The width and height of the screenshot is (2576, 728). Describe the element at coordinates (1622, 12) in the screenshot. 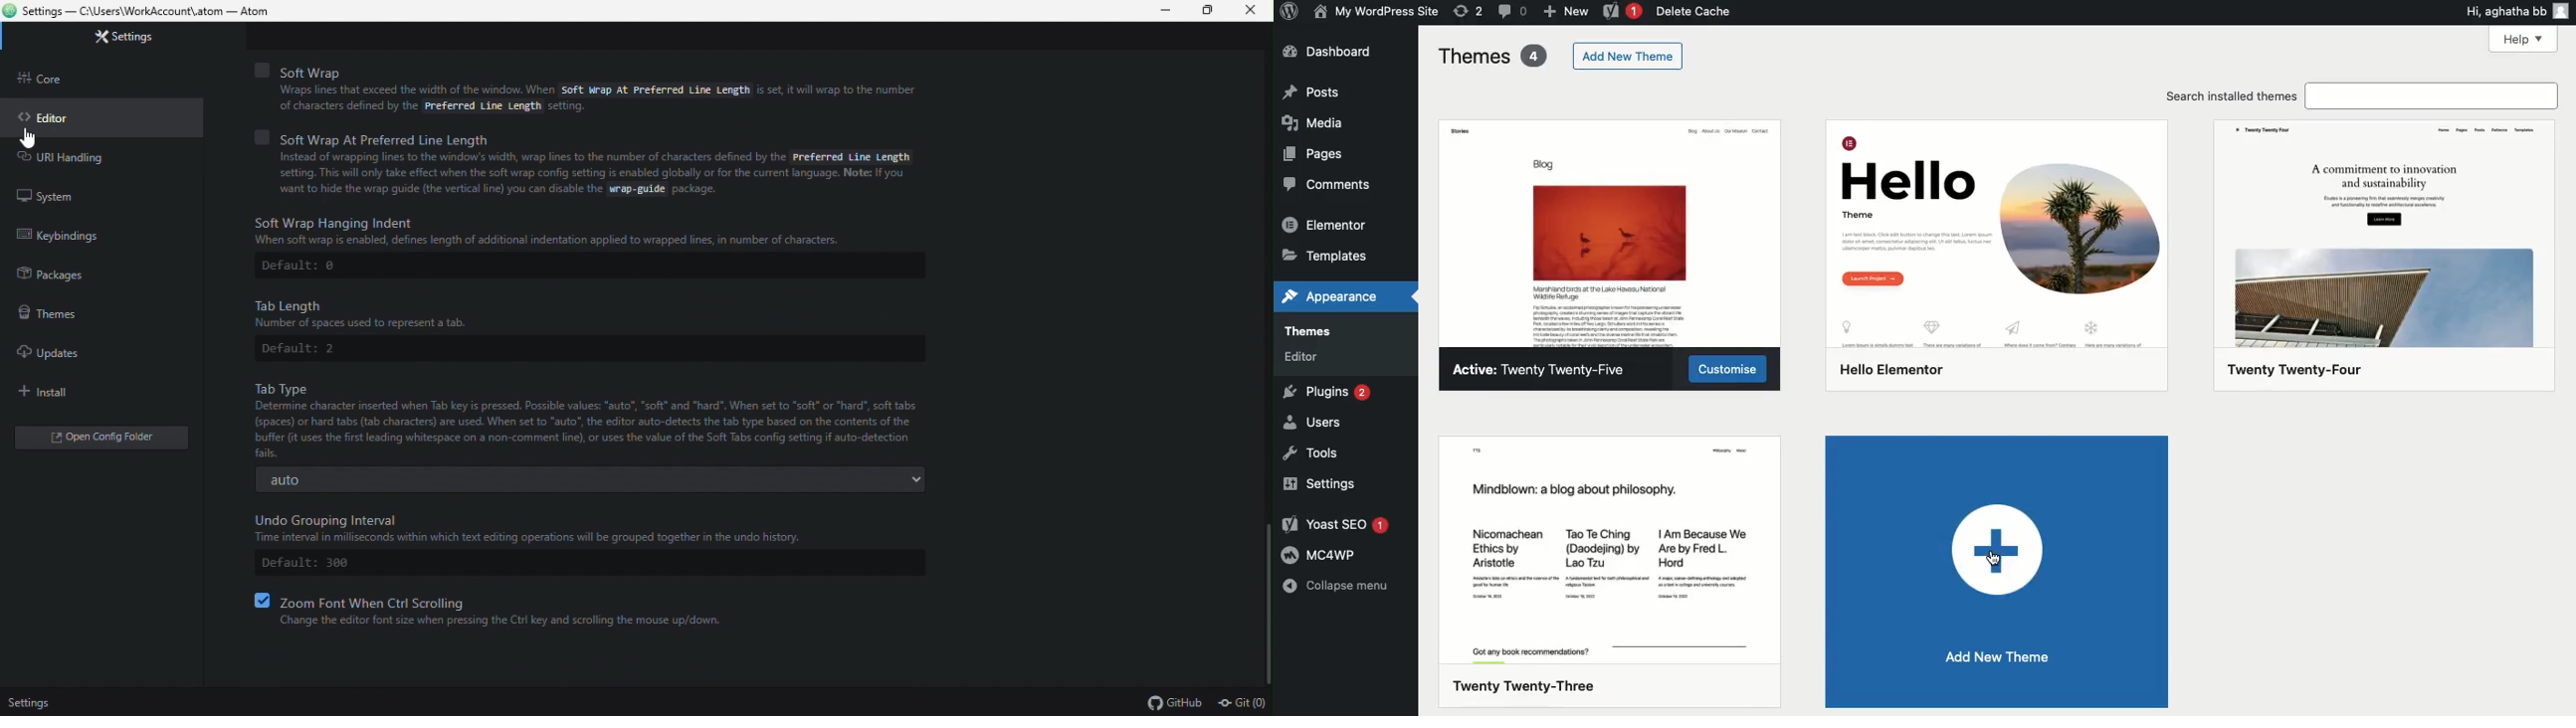

I see `Yoast 1` at that location.